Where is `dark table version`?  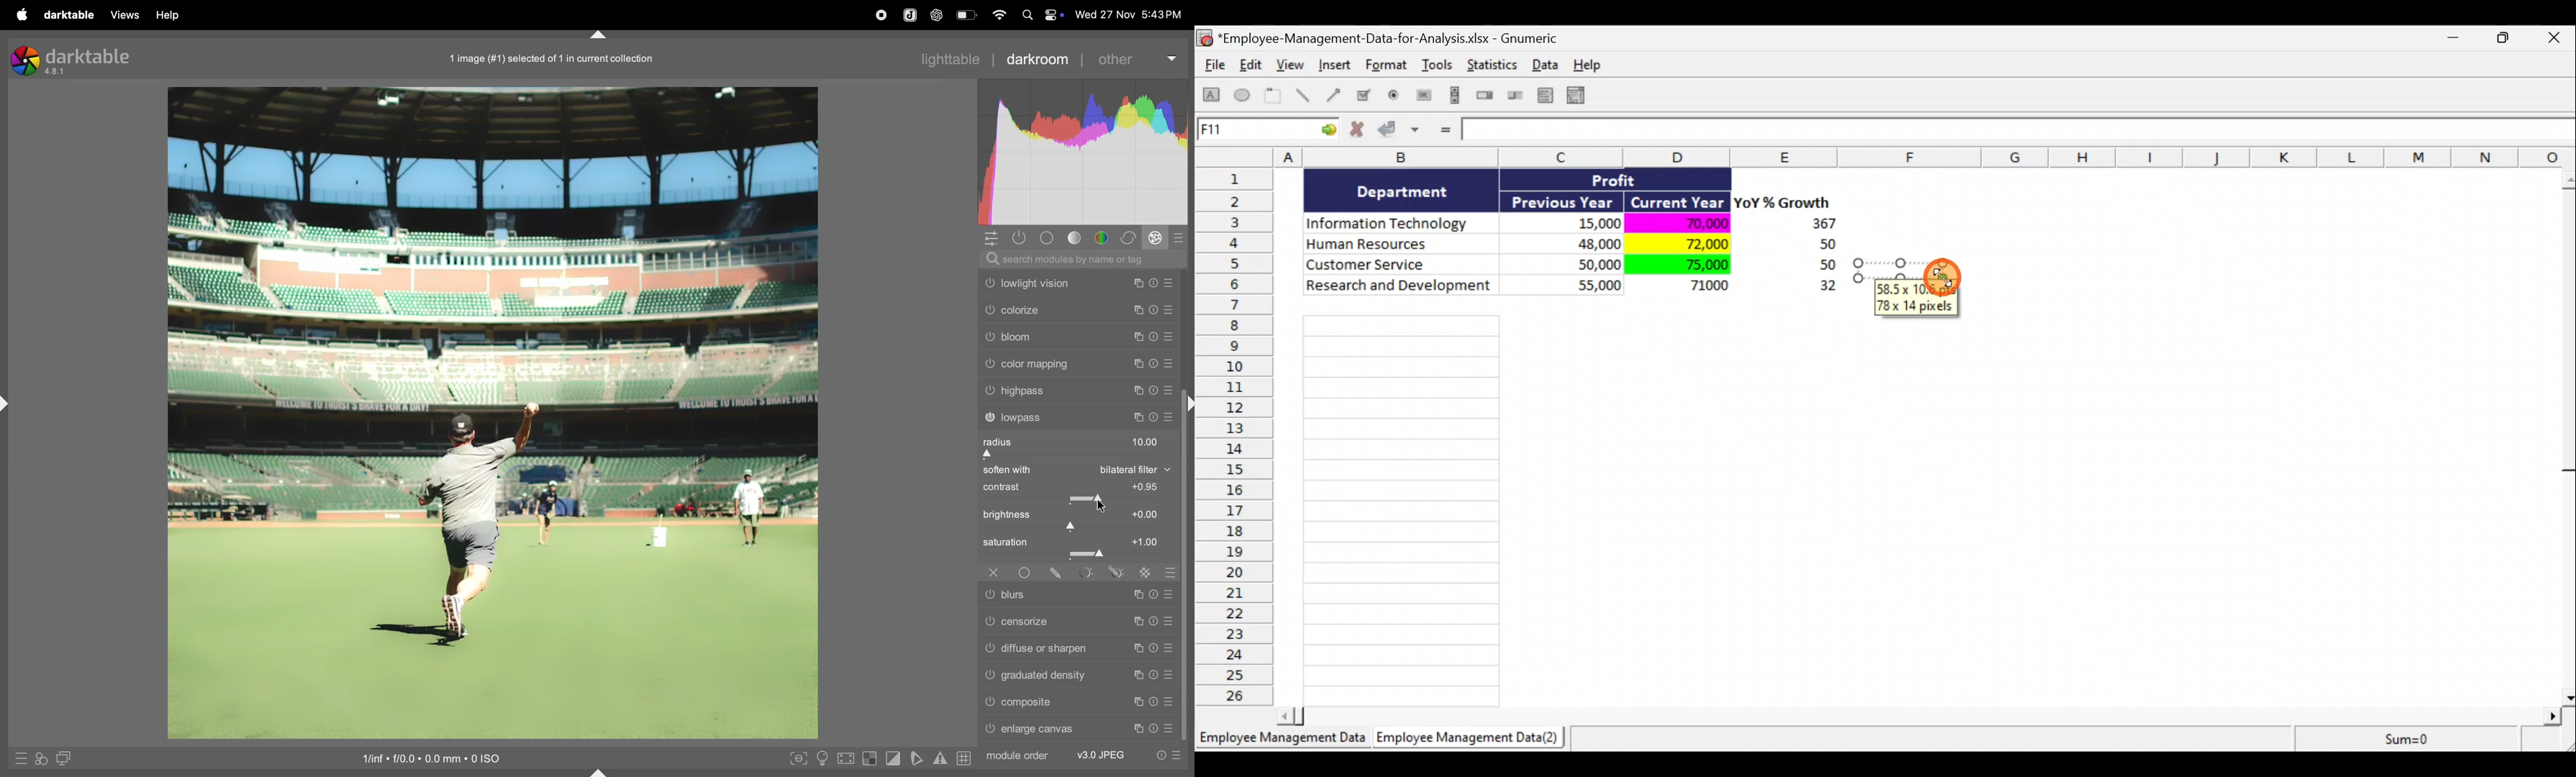 dark table version is located at coordinates (72, 59).